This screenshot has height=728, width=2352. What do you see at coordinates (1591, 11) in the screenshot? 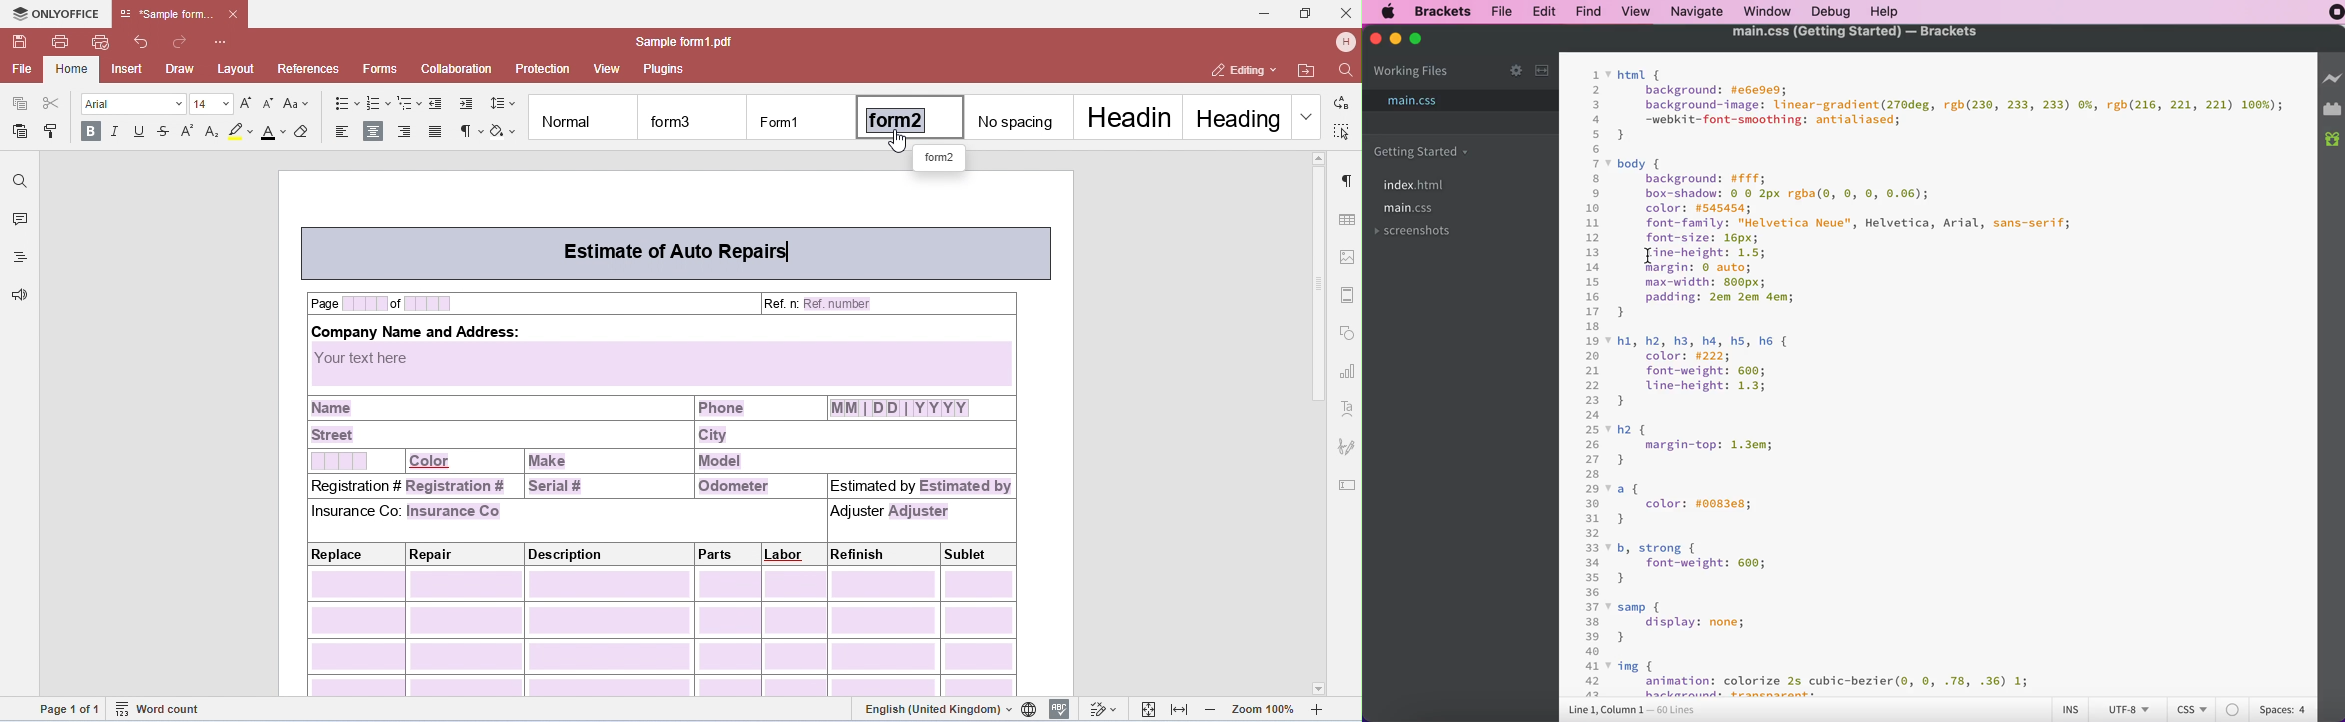
I see `find` at bounding box center [1591, 11].